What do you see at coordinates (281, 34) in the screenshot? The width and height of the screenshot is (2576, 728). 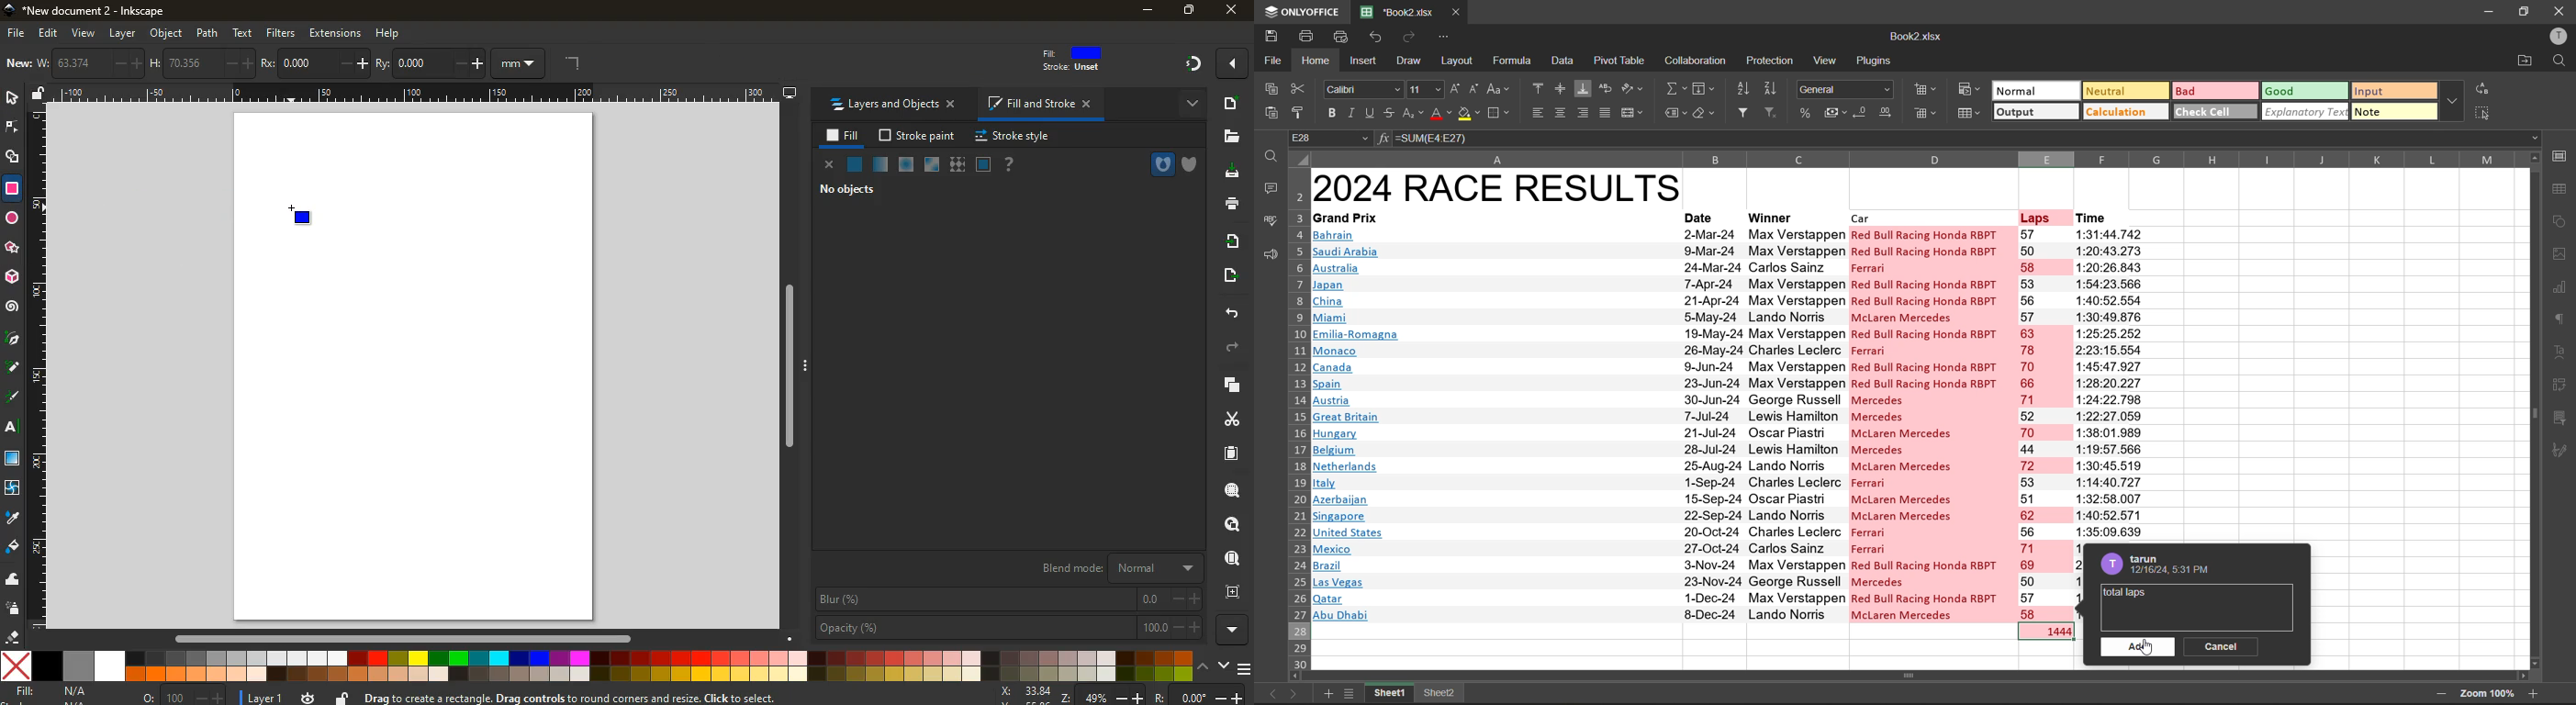 I see `filters` at bounding box center [281, 34].